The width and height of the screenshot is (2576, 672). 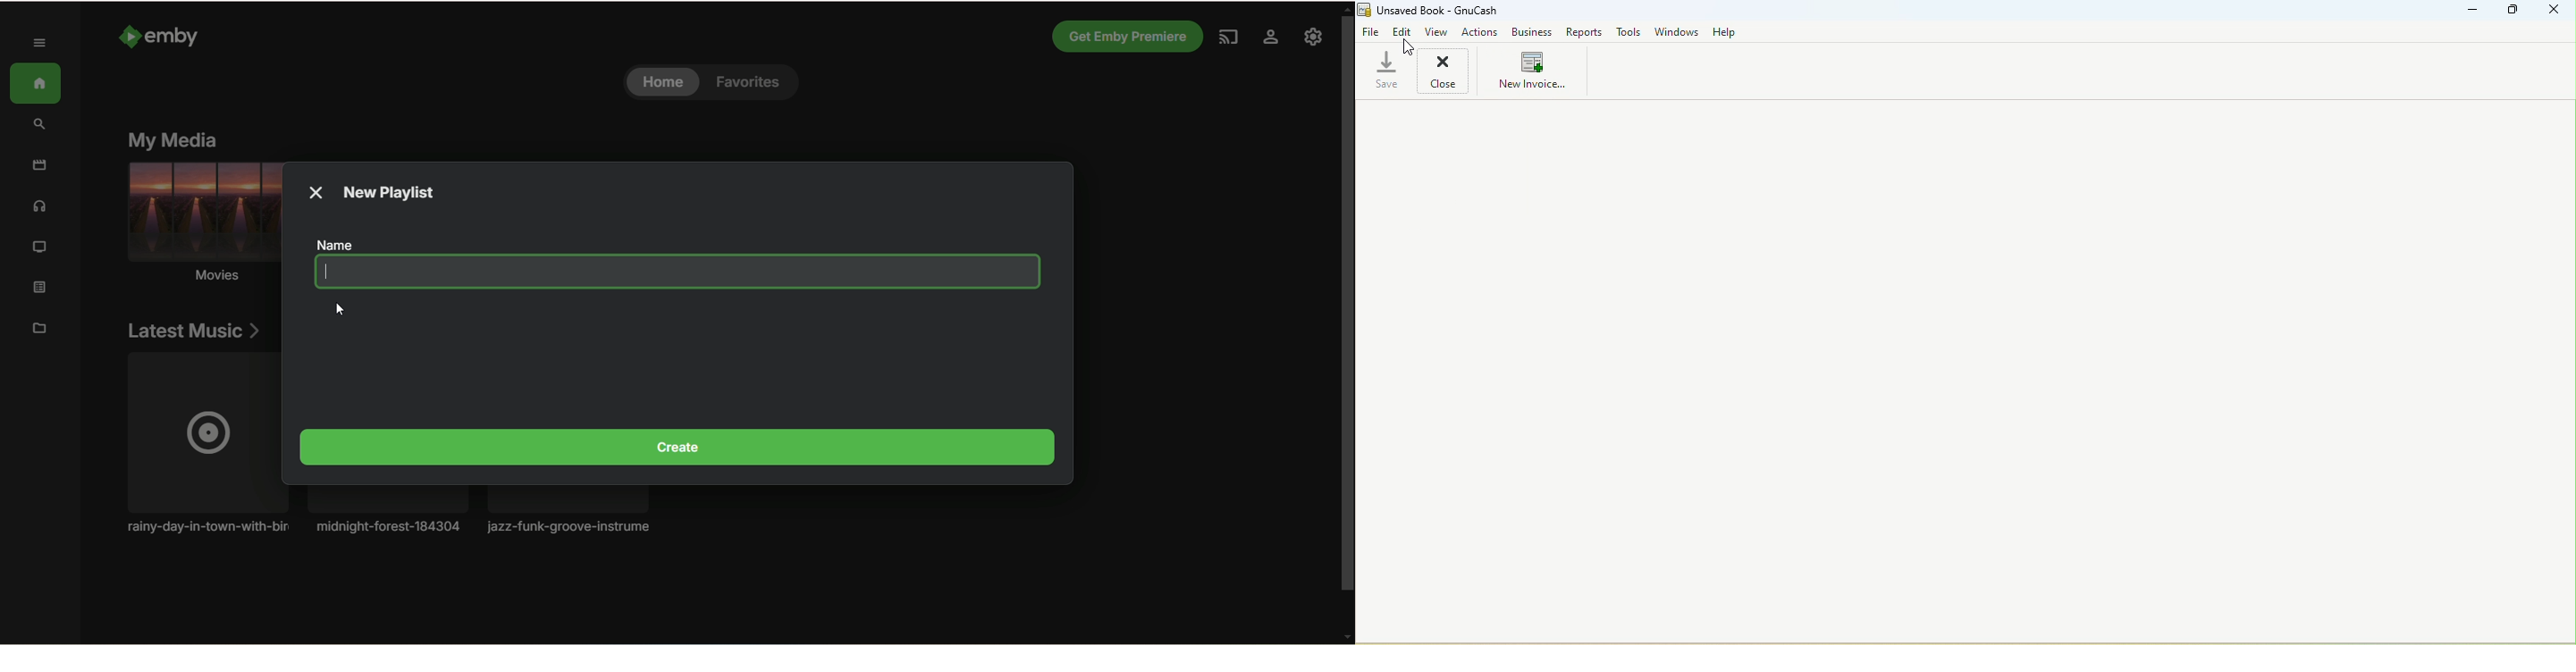 I want to click on Windows, so click(x=1677, y=32).